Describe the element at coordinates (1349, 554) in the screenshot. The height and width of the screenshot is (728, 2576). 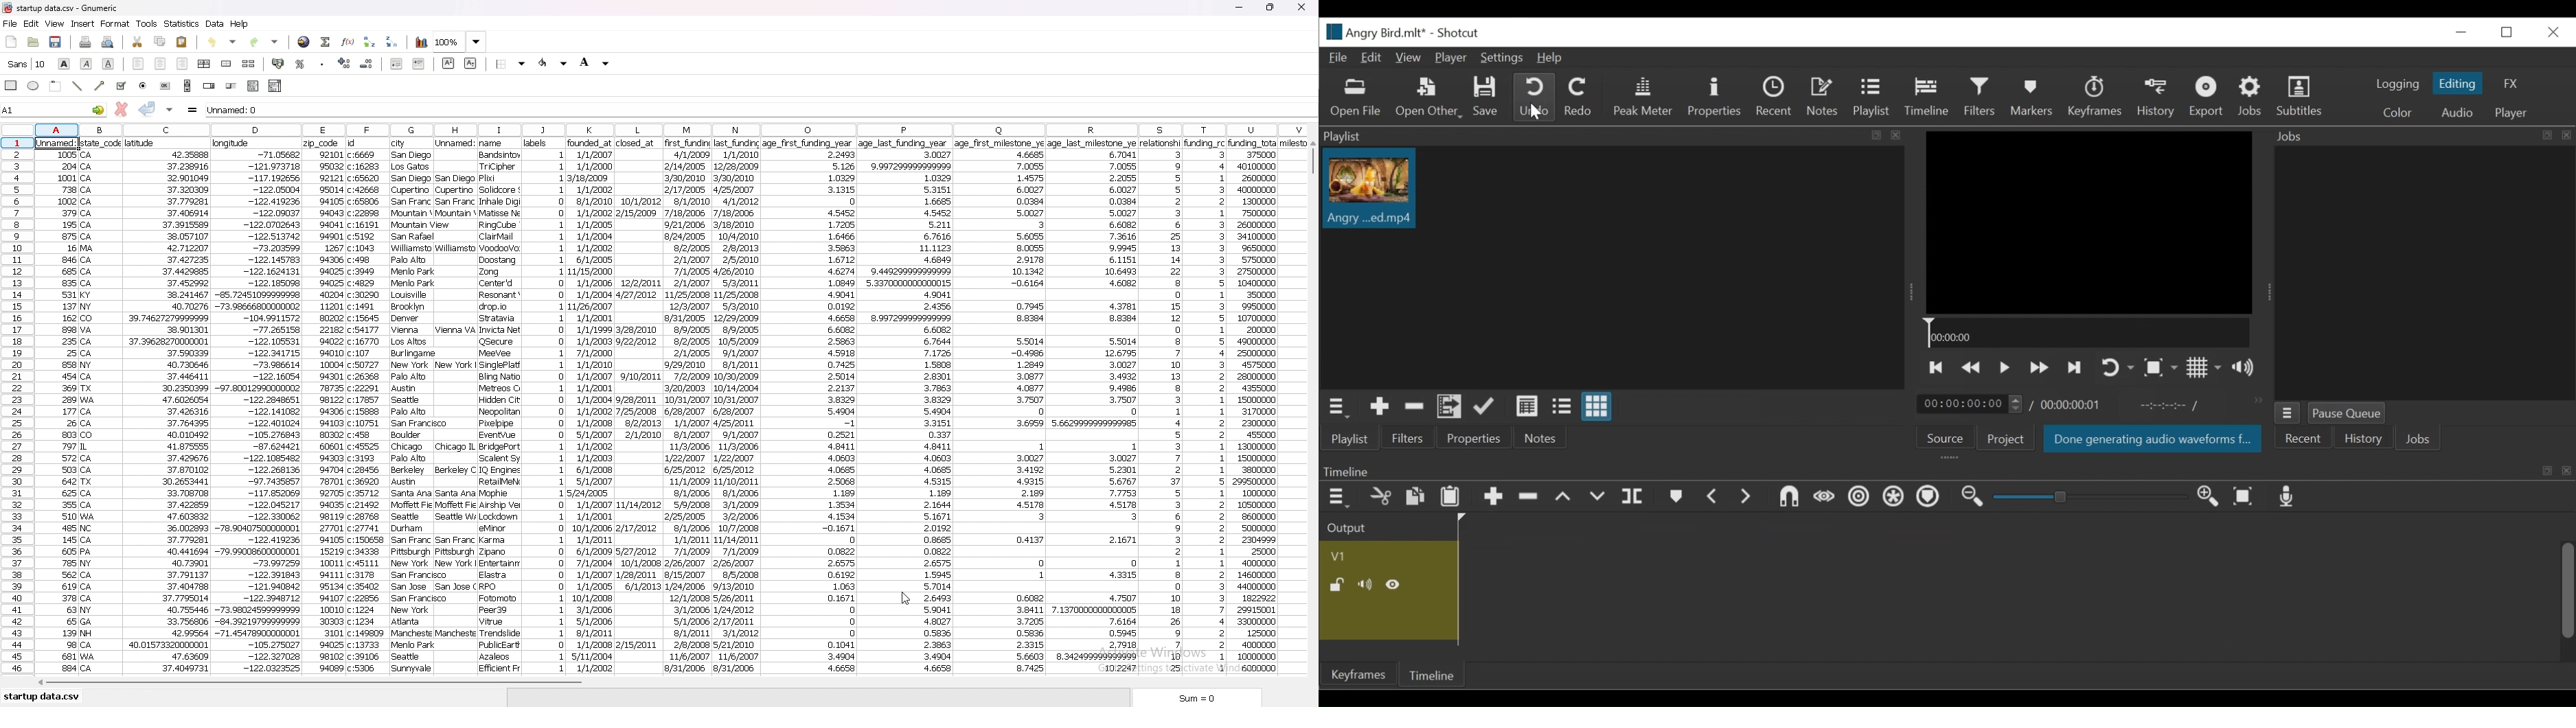
I see `Video Track Name` at that location.